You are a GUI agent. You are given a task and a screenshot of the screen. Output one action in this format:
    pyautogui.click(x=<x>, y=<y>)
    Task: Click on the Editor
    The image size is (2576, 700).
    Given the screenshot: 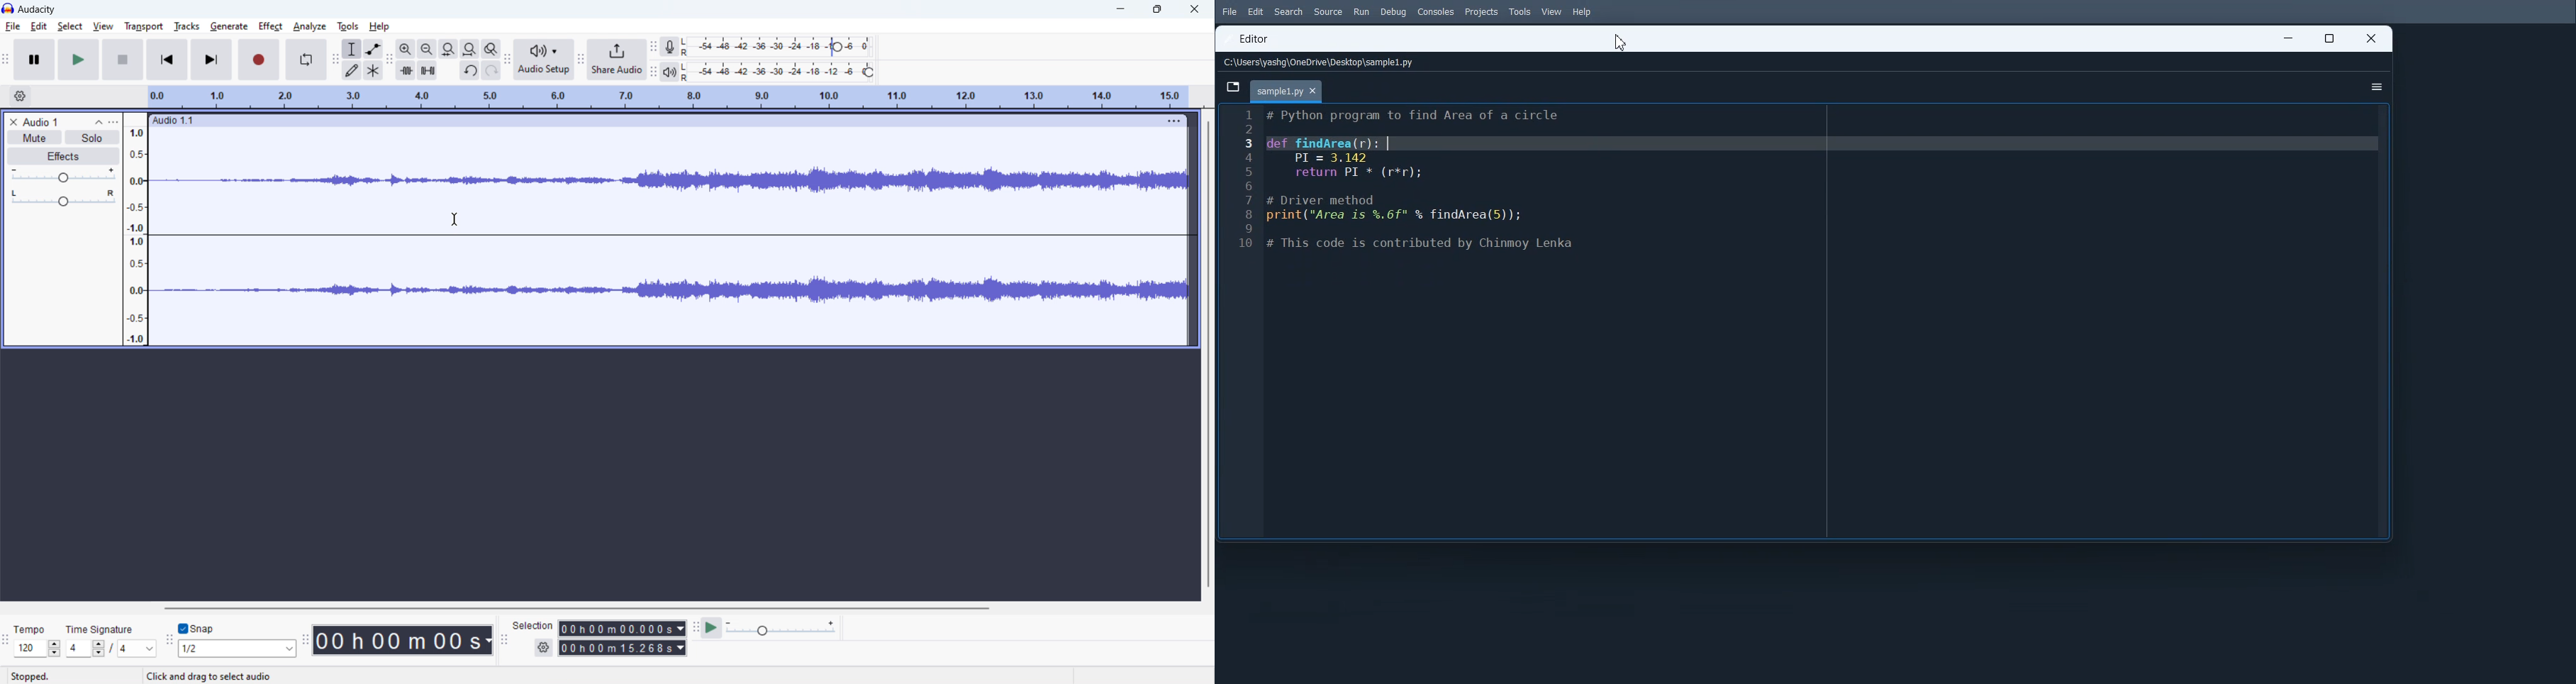 What is the action you would take?
    pyautogui.click(x=1257, y=38)
    